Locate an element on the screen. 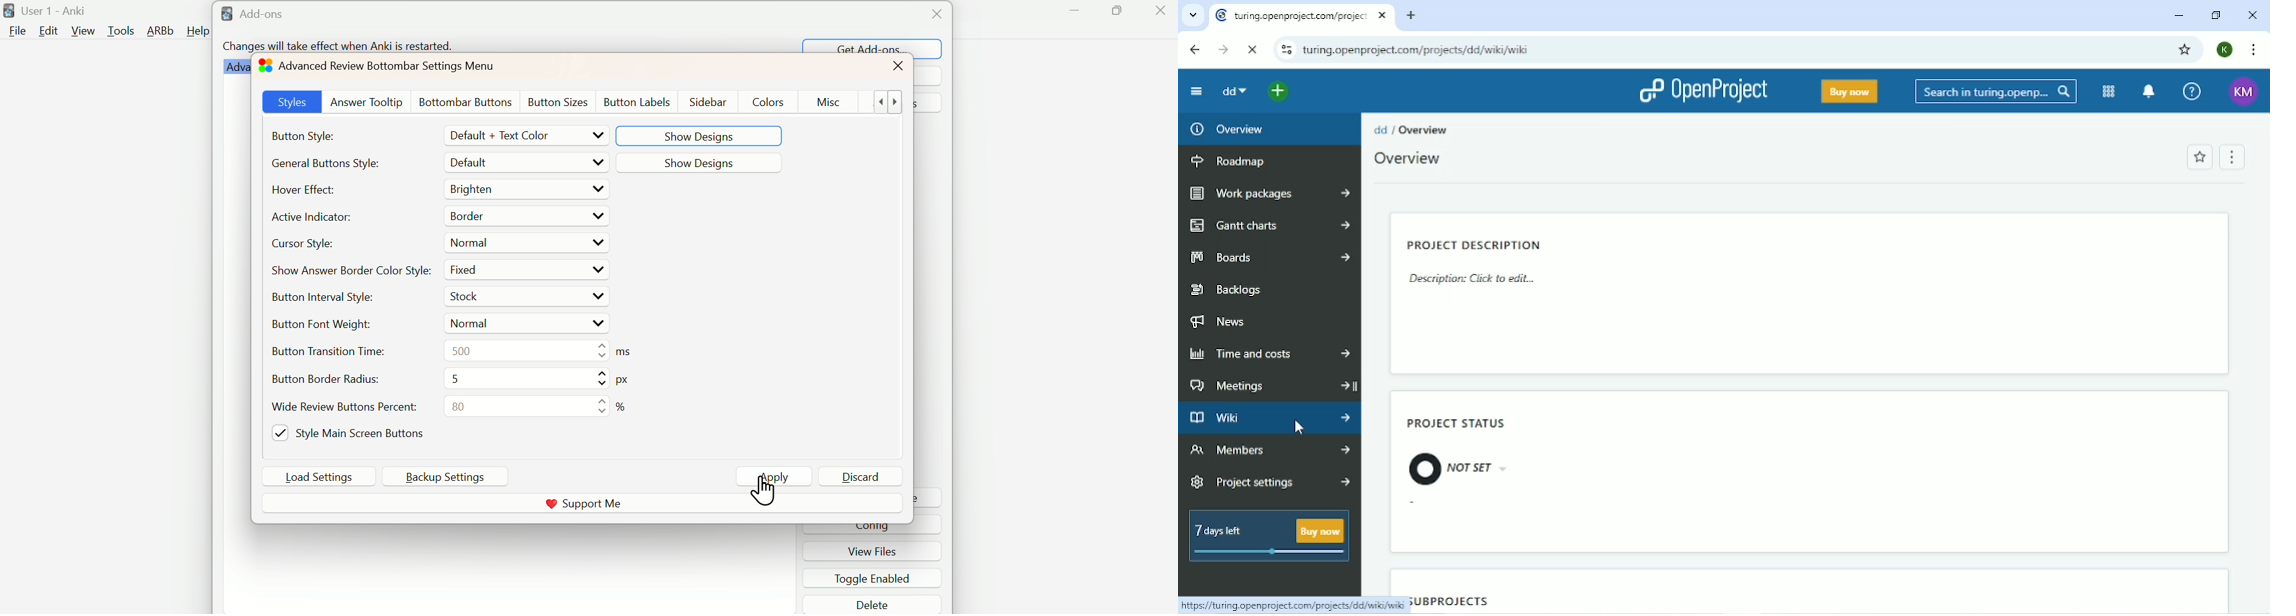  Answer Tooltip is located at coordinates (364, 104).